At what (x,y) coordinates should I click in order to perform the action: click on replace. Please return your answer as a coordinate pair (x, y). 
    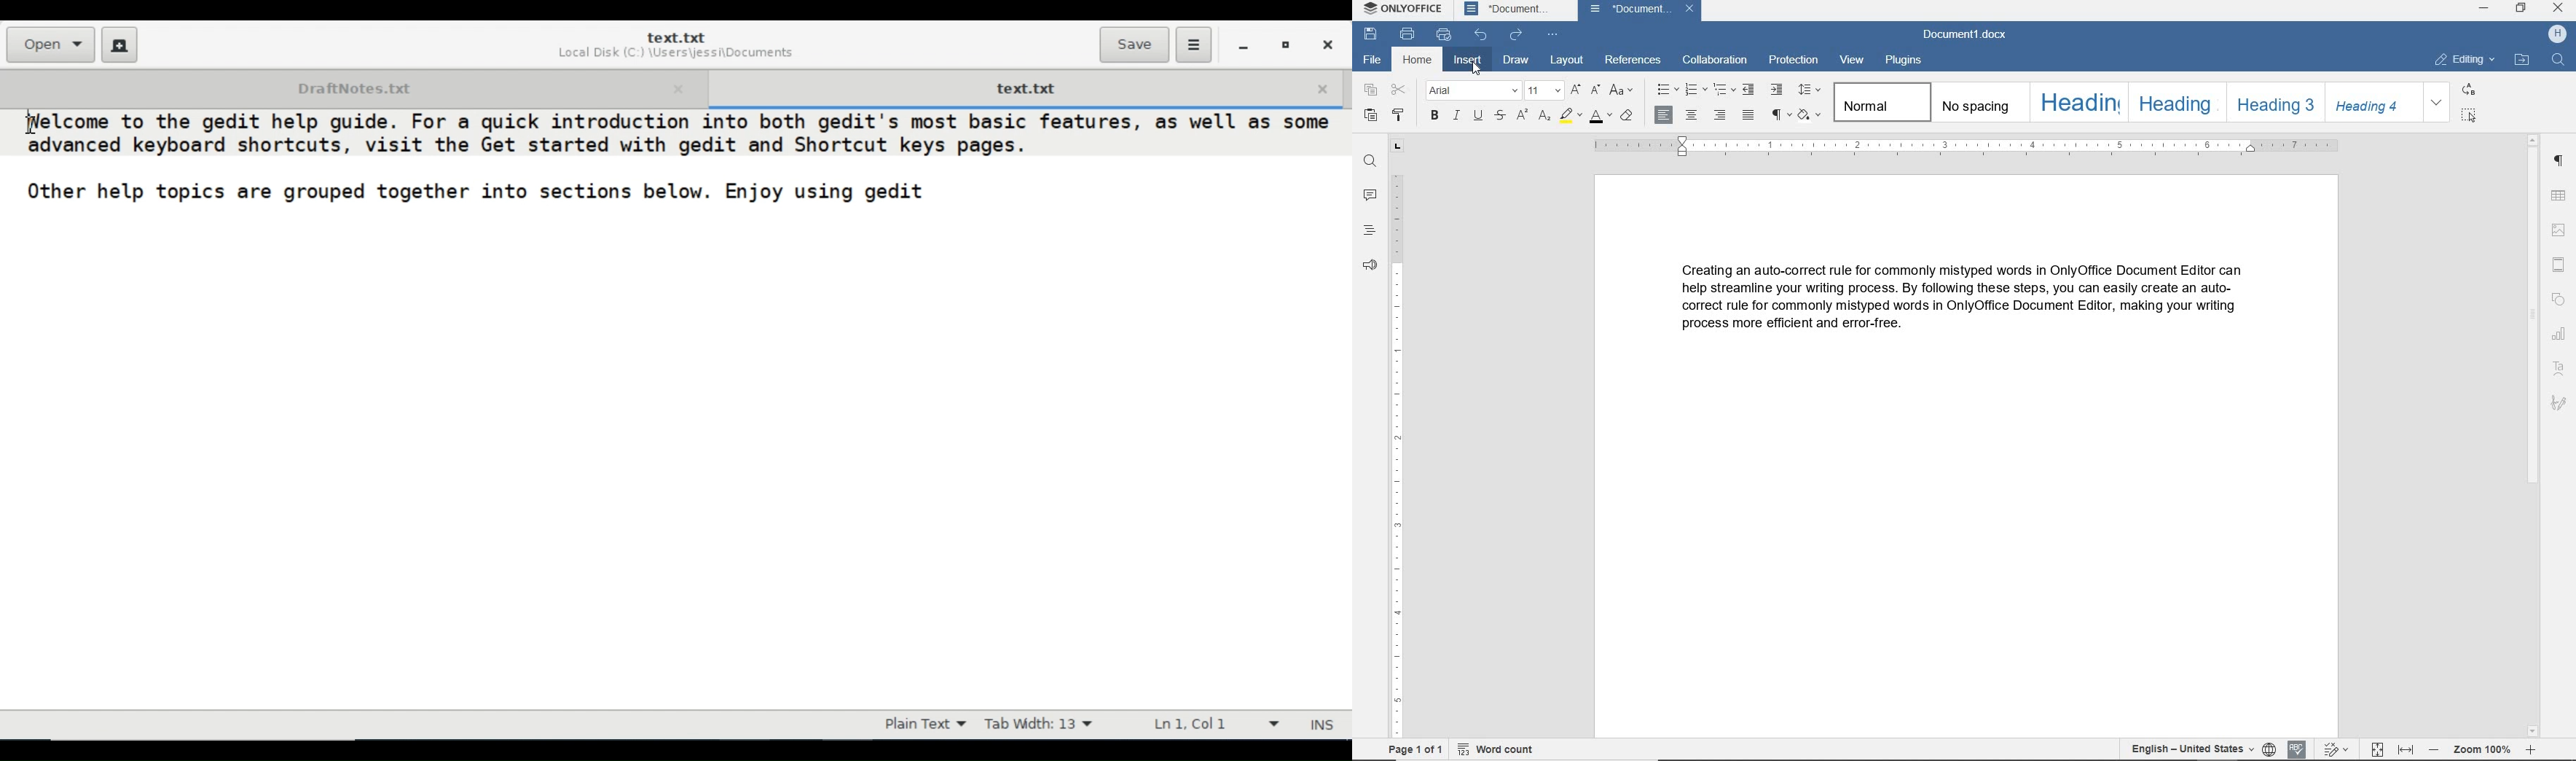
    Looking at the image, I should click on (2468, 90).